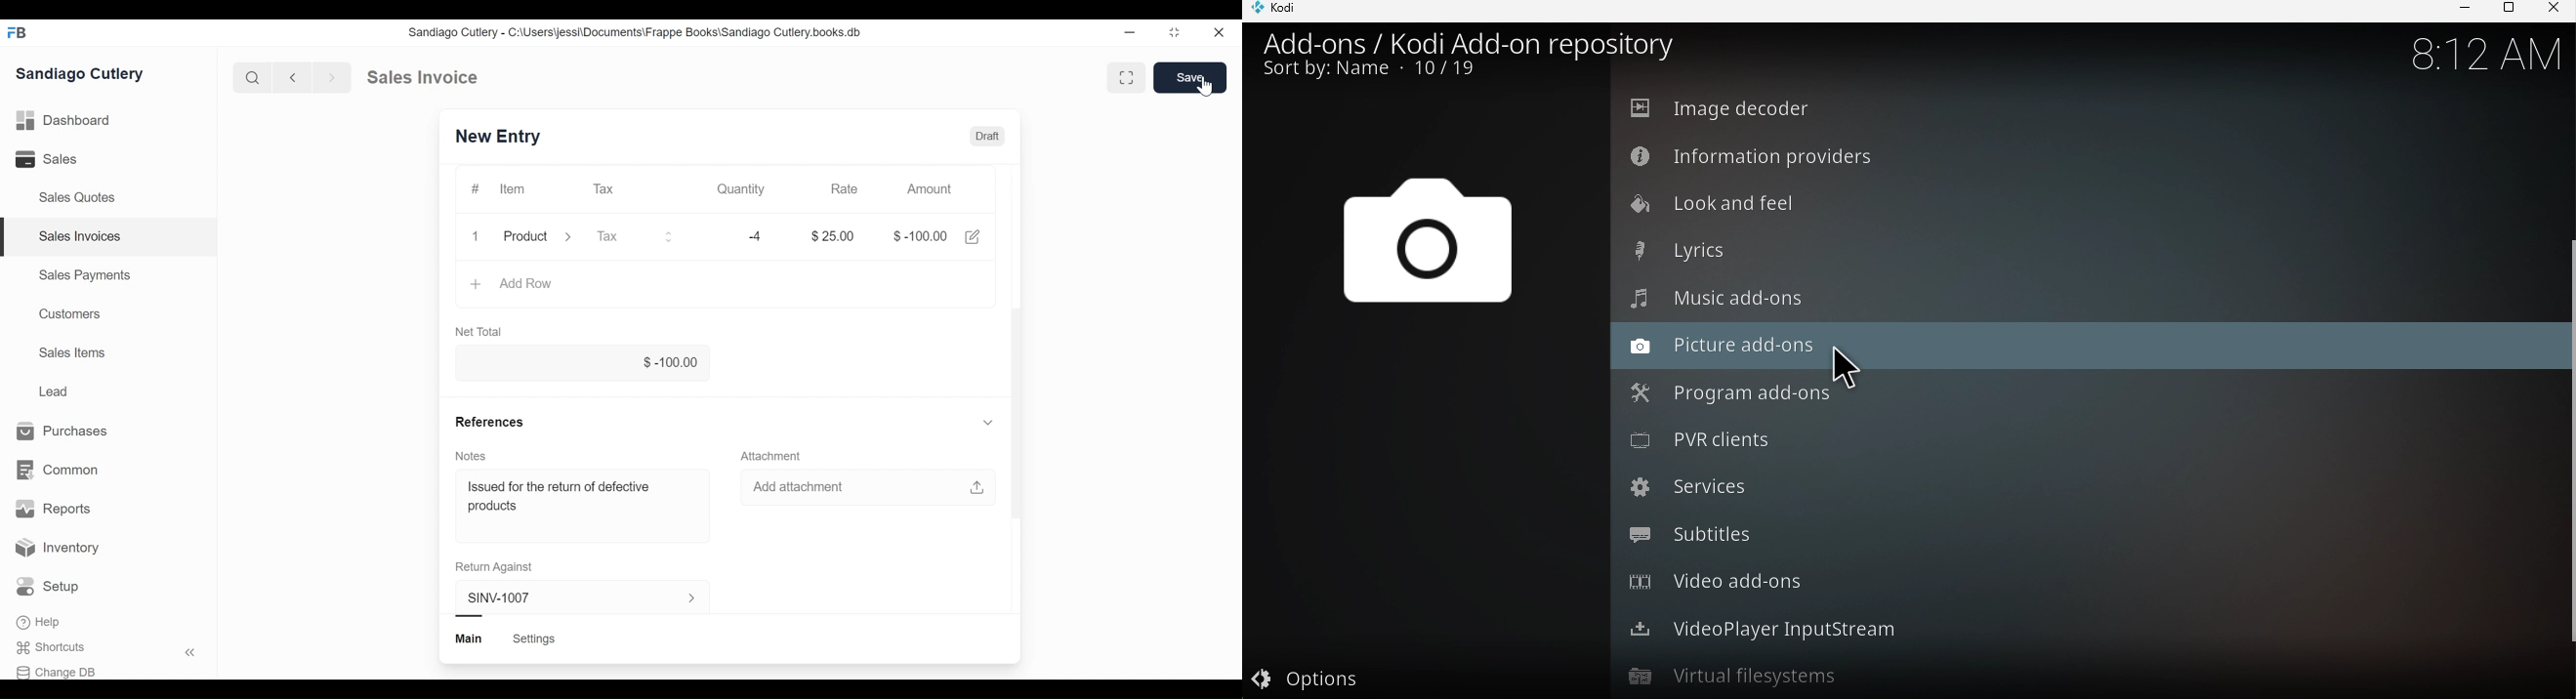  Describe the element at coordinates (59, 469) in the screenshot. I see ` Common` at that location.